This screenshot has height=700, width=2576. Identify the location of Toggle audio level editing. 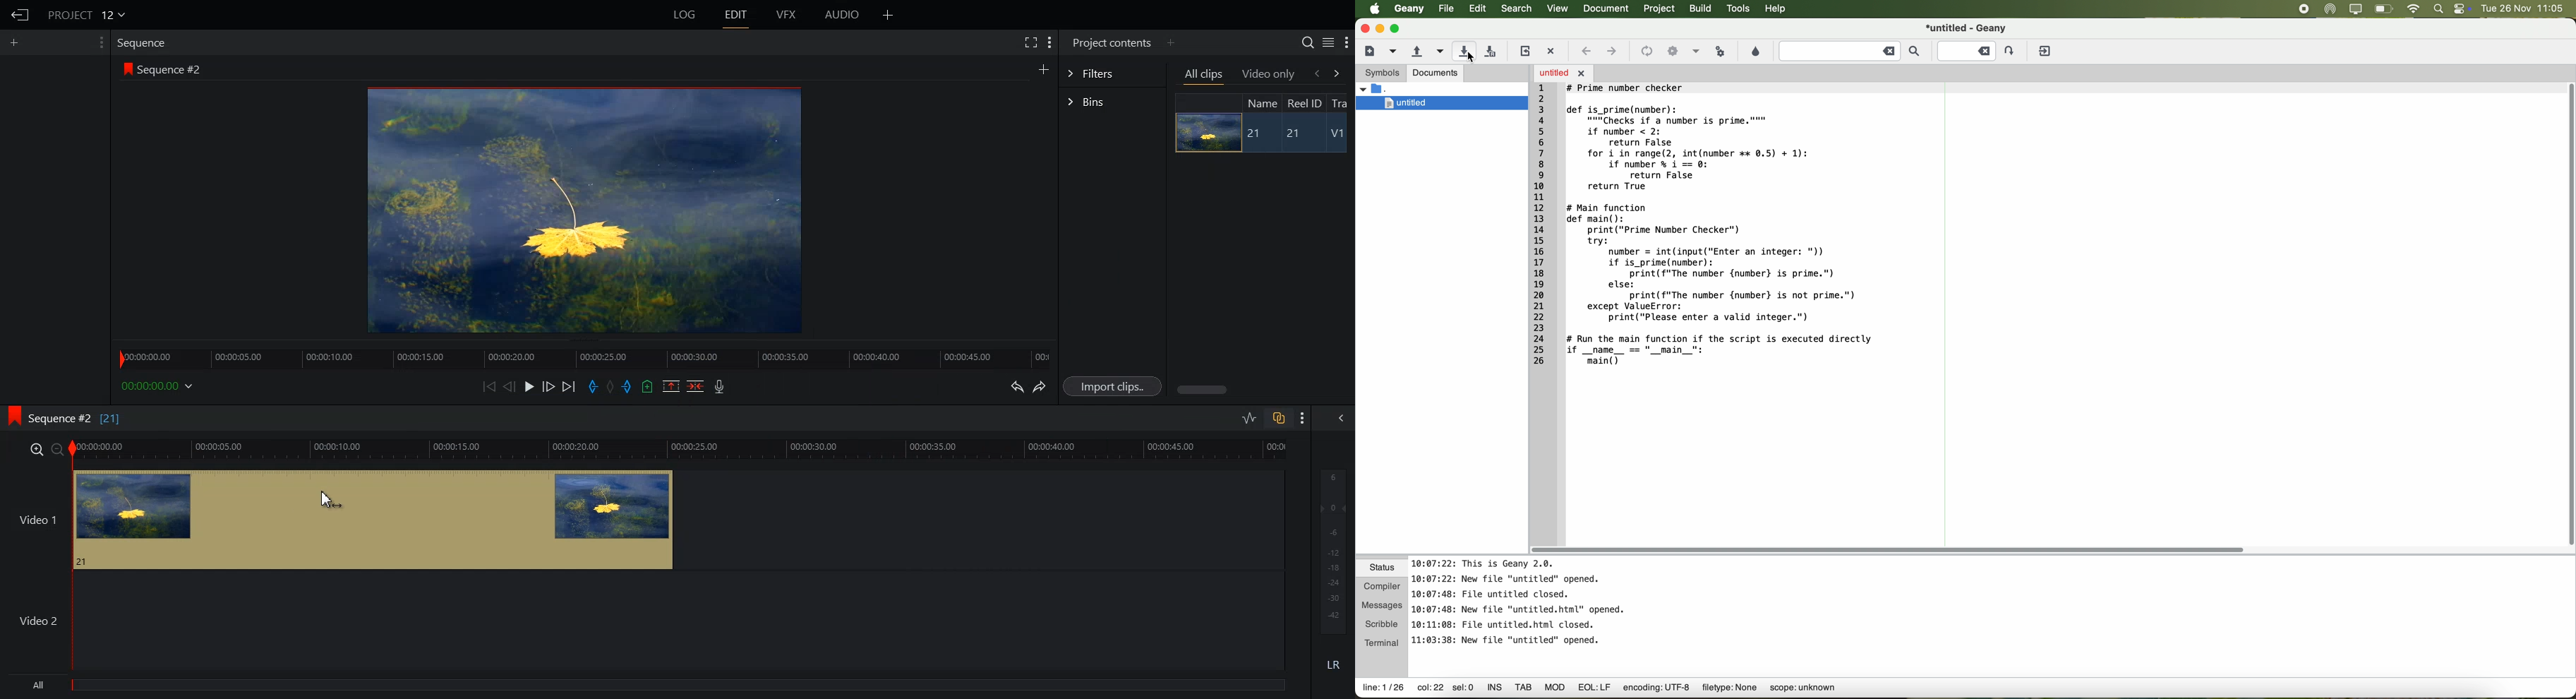
(1249, 417).